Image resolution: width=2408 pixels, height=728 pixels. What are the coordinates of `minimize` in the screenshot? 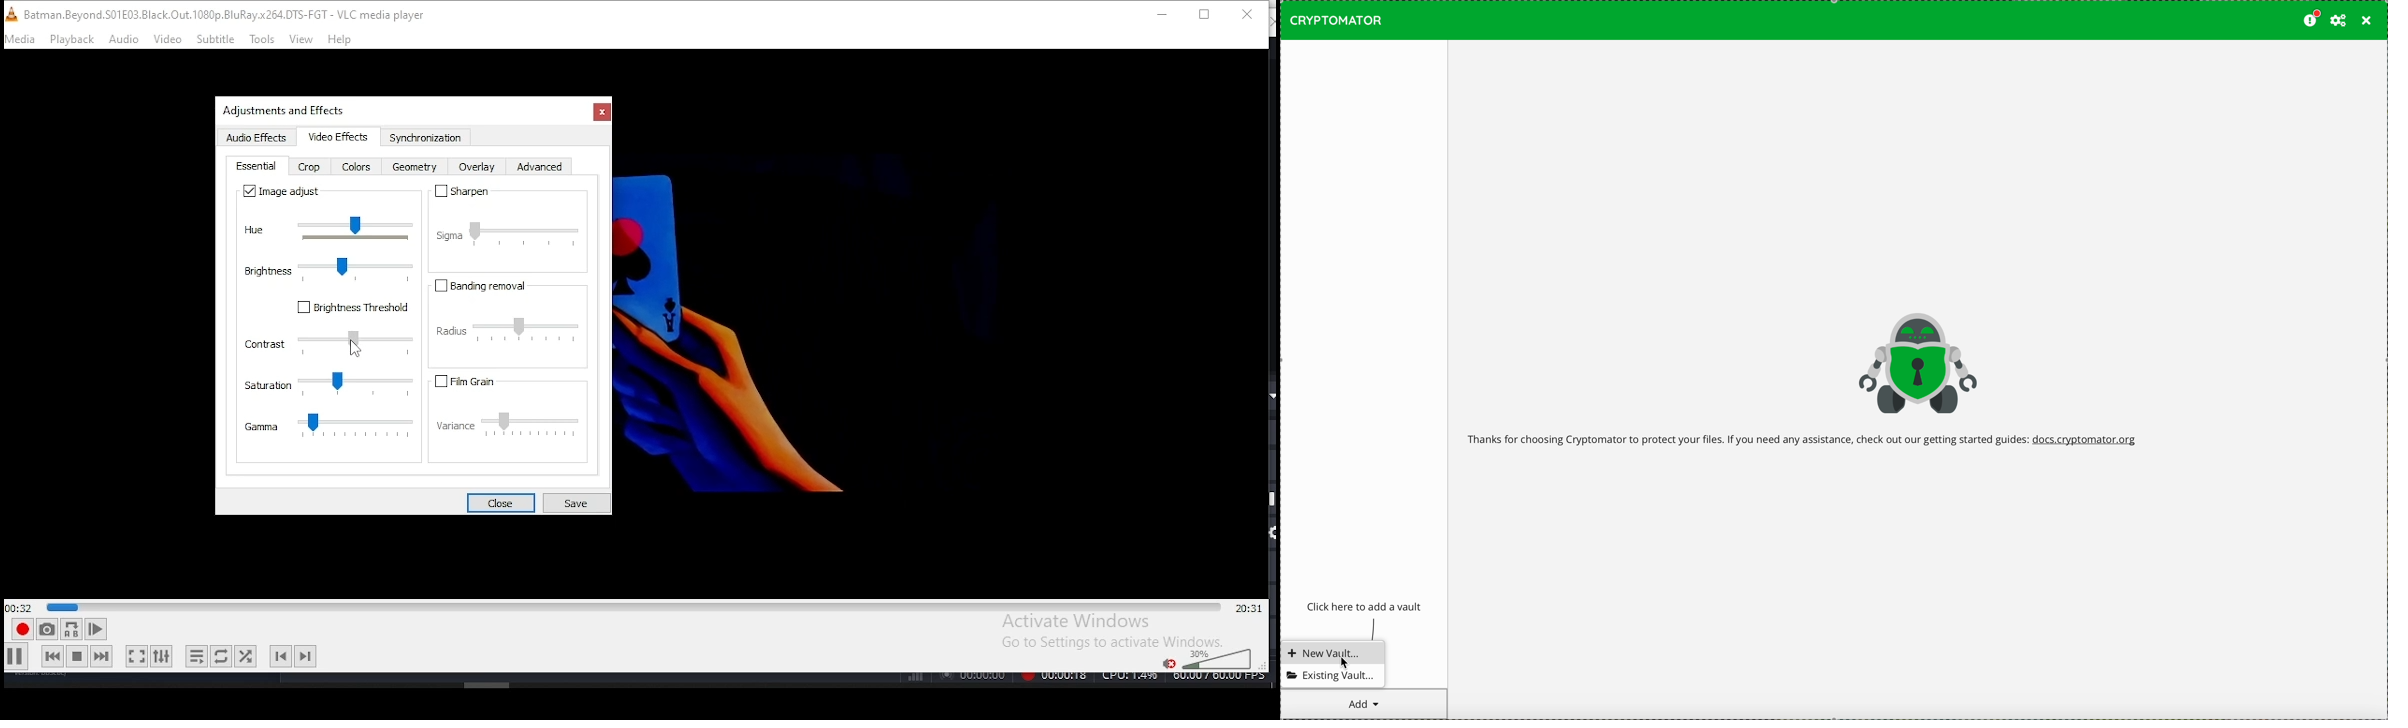 It's located at (1158, 14).